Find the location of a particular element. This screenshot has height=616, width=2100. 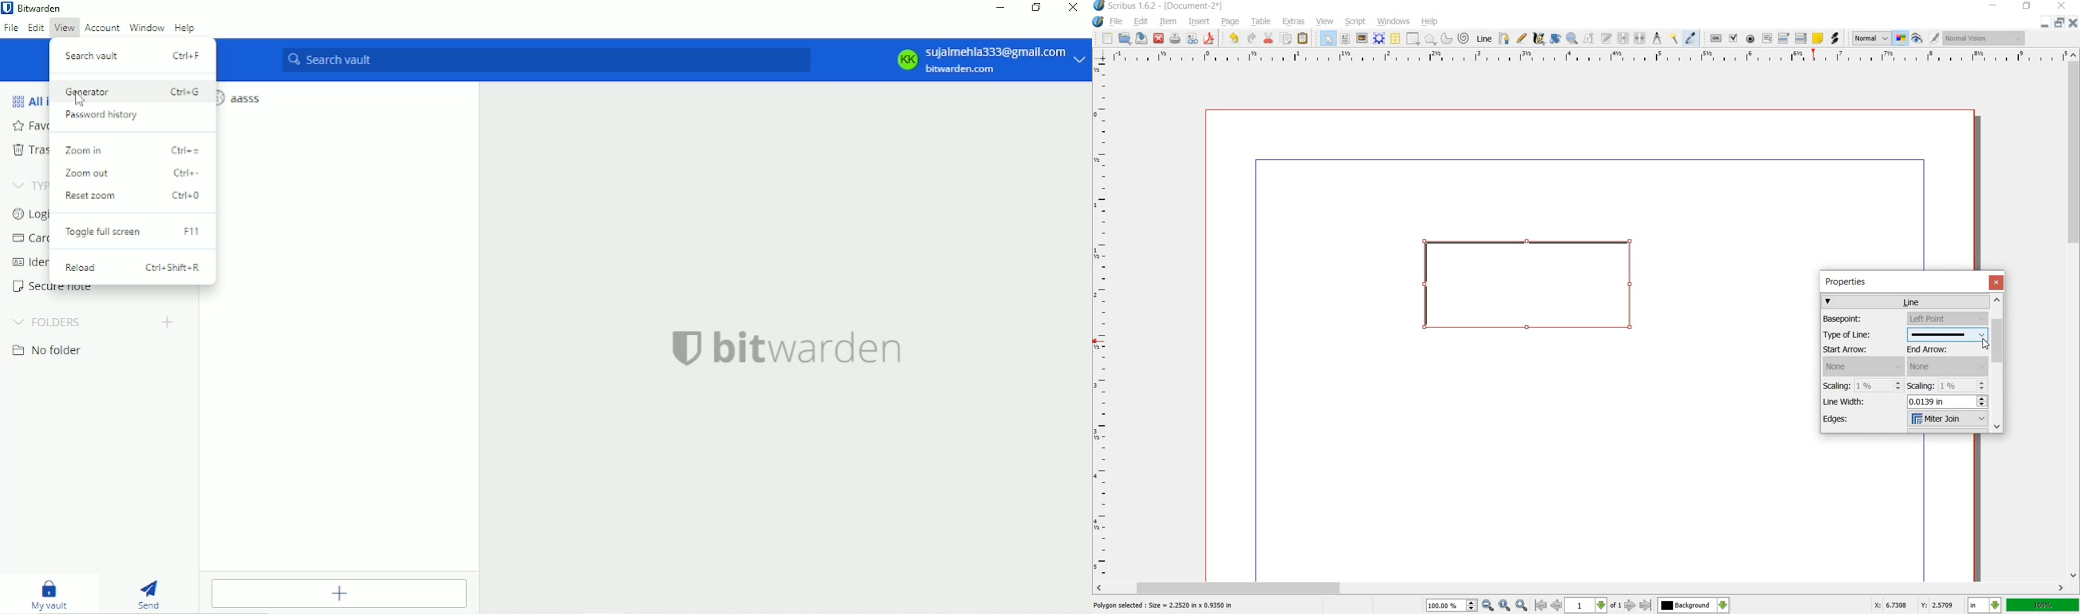

1% is located at coordinates (1880, 385).